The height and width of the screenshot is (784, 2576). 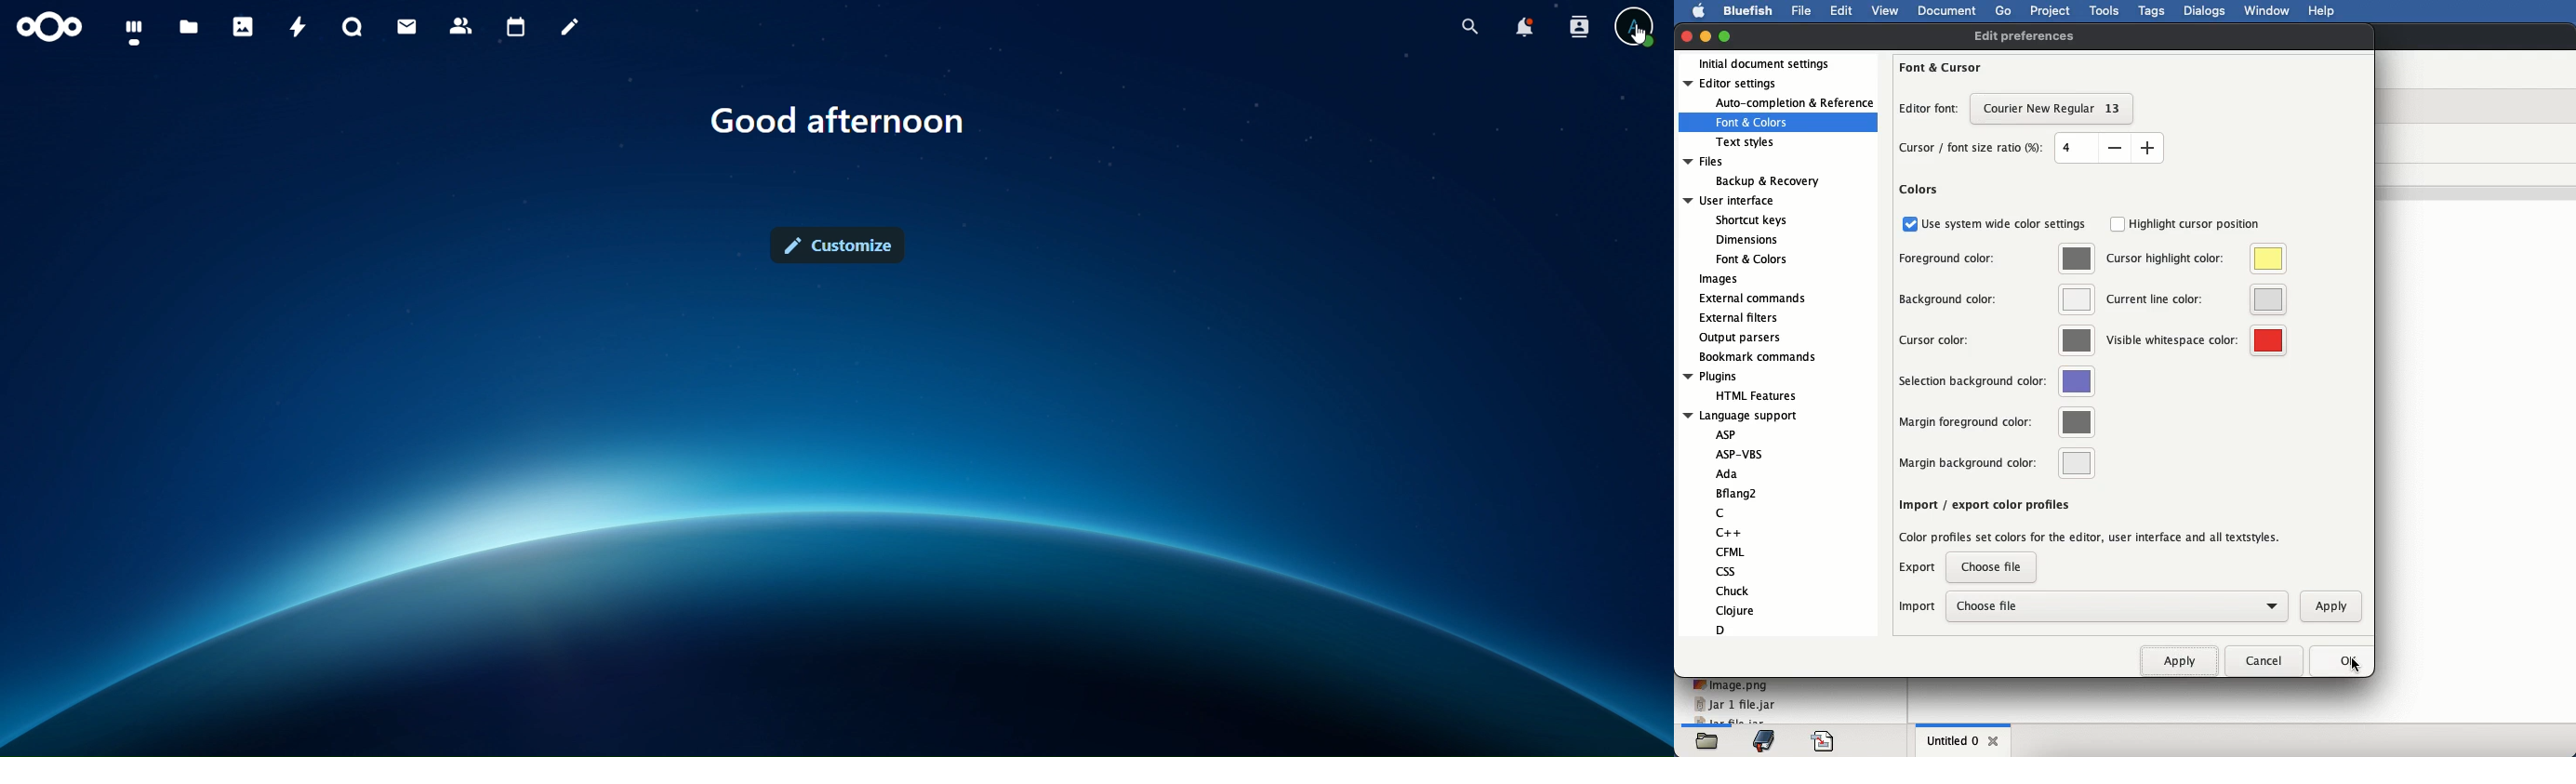 What do you see at coordinates (1997, 259) in the screenshot?
I see `foreground color` at bounding box center [1997, 259].